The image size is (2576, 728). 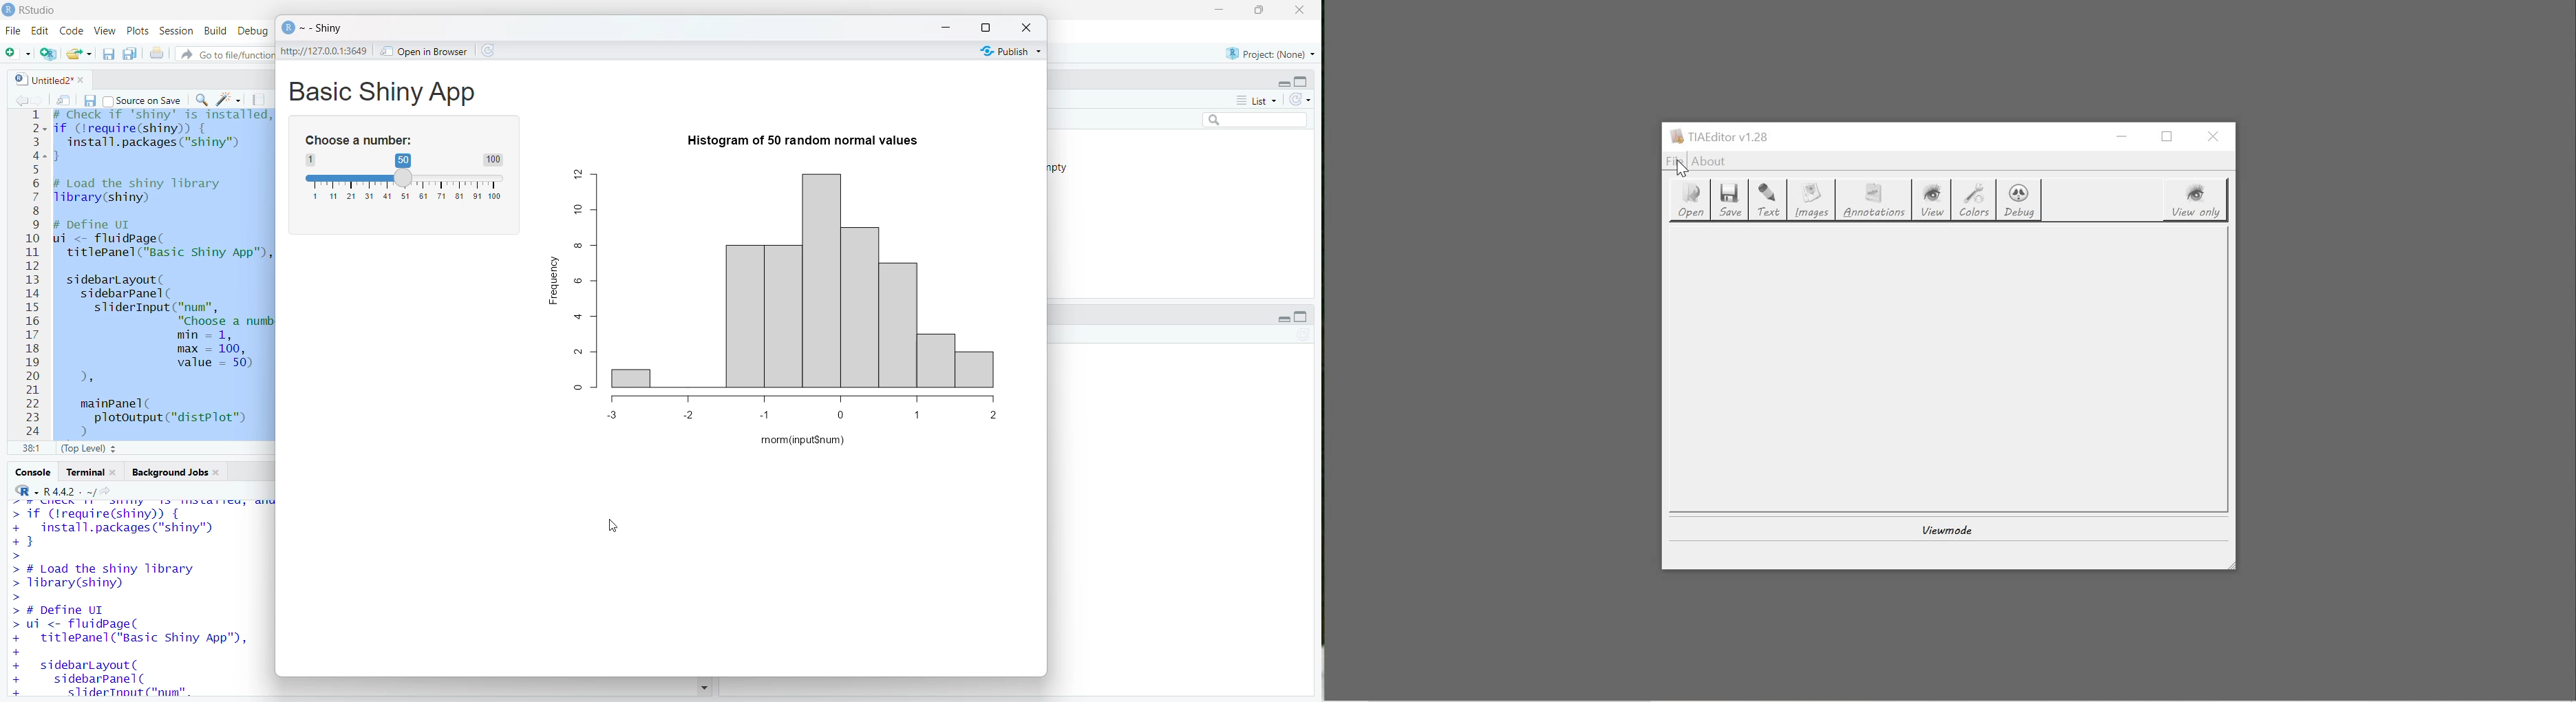 What do you see at coordinates (130, 54) in the screenshot?
I see `save all` at bounding box center [130, 54].